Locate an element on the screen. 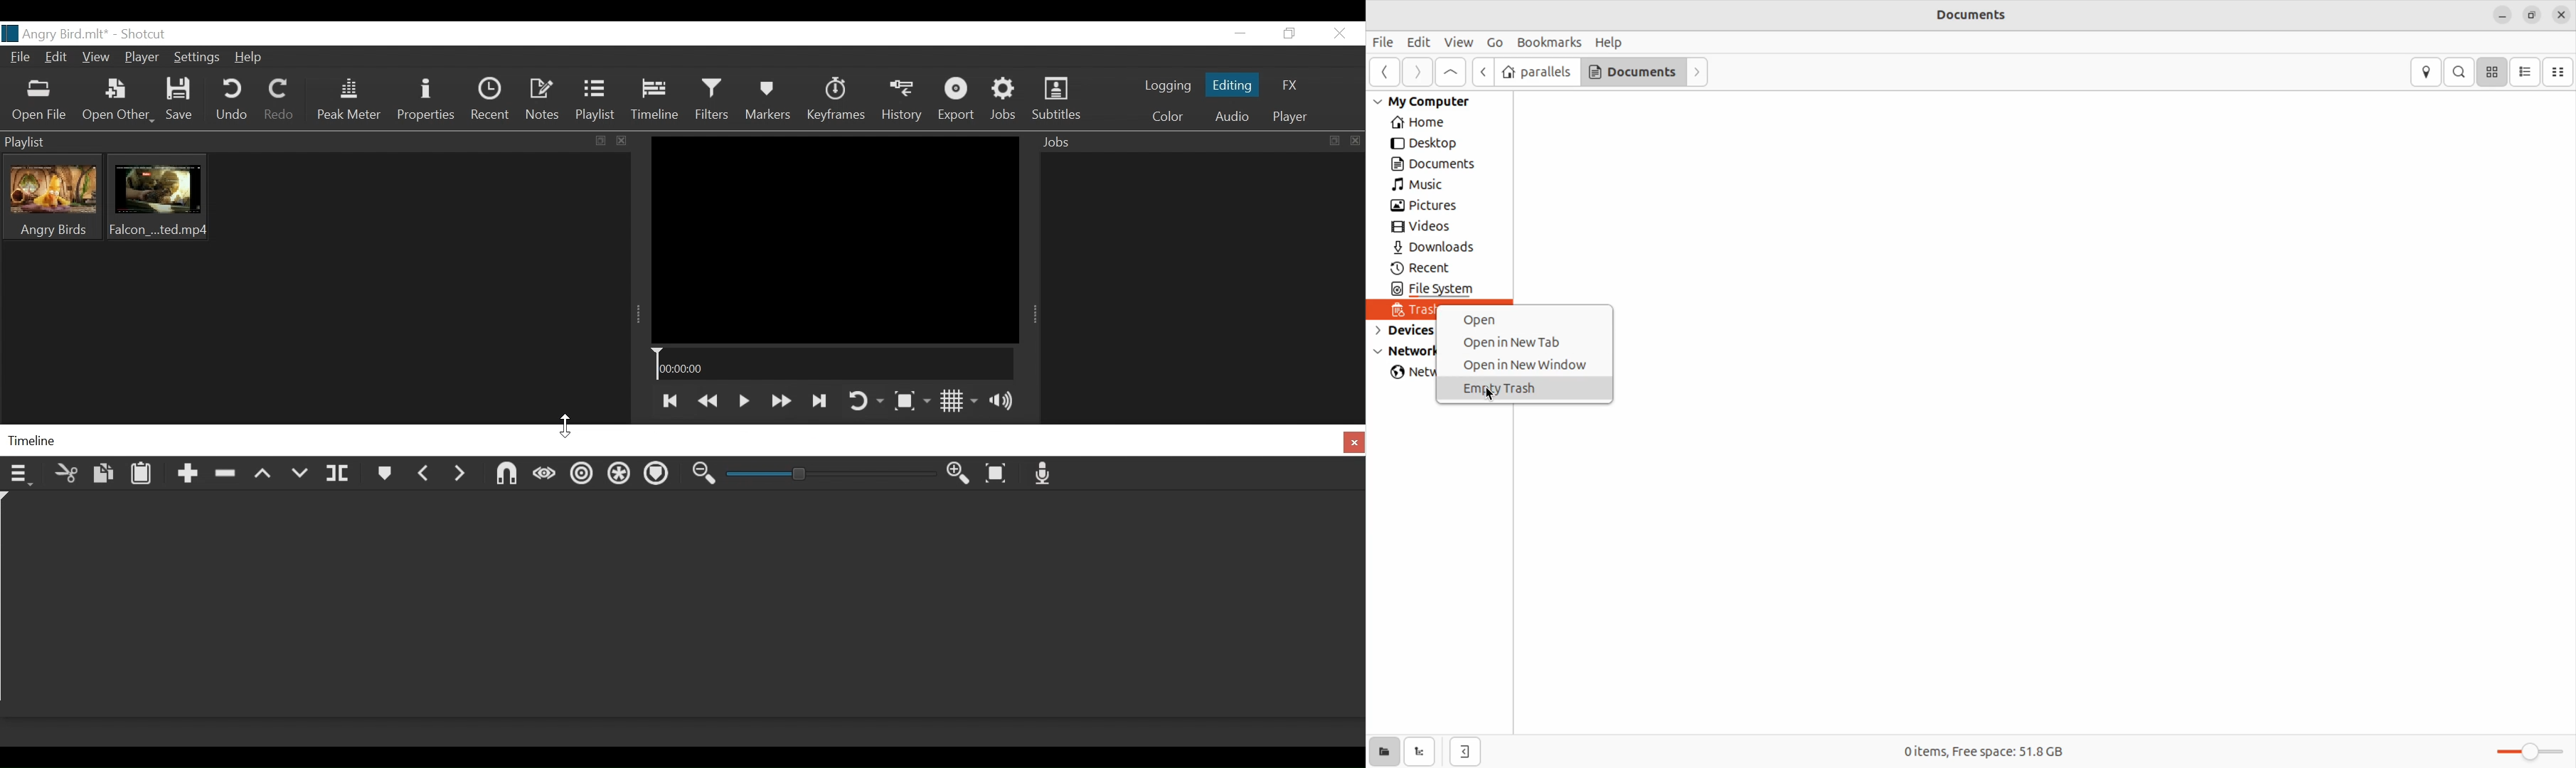  FX is located at coordinates (1287, 85).